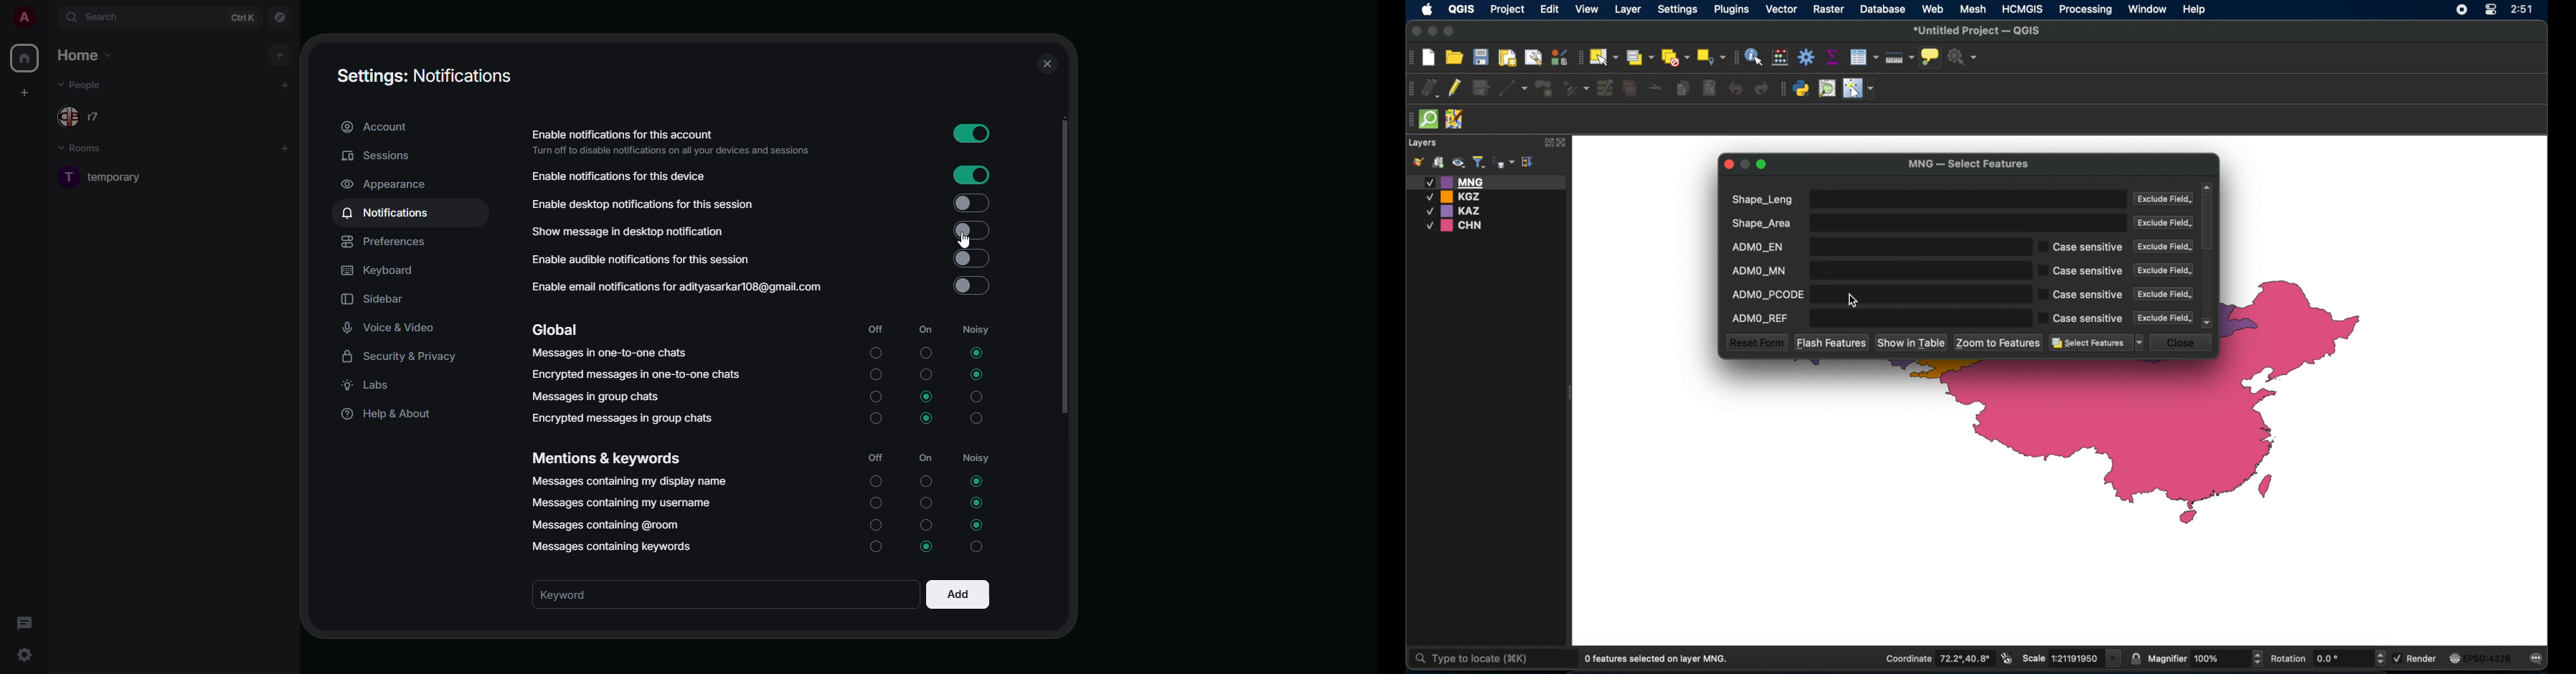 Image resolution: width=2576 pixels, height=700 pixels. I want to click on show map tips, so click(1931, 58).